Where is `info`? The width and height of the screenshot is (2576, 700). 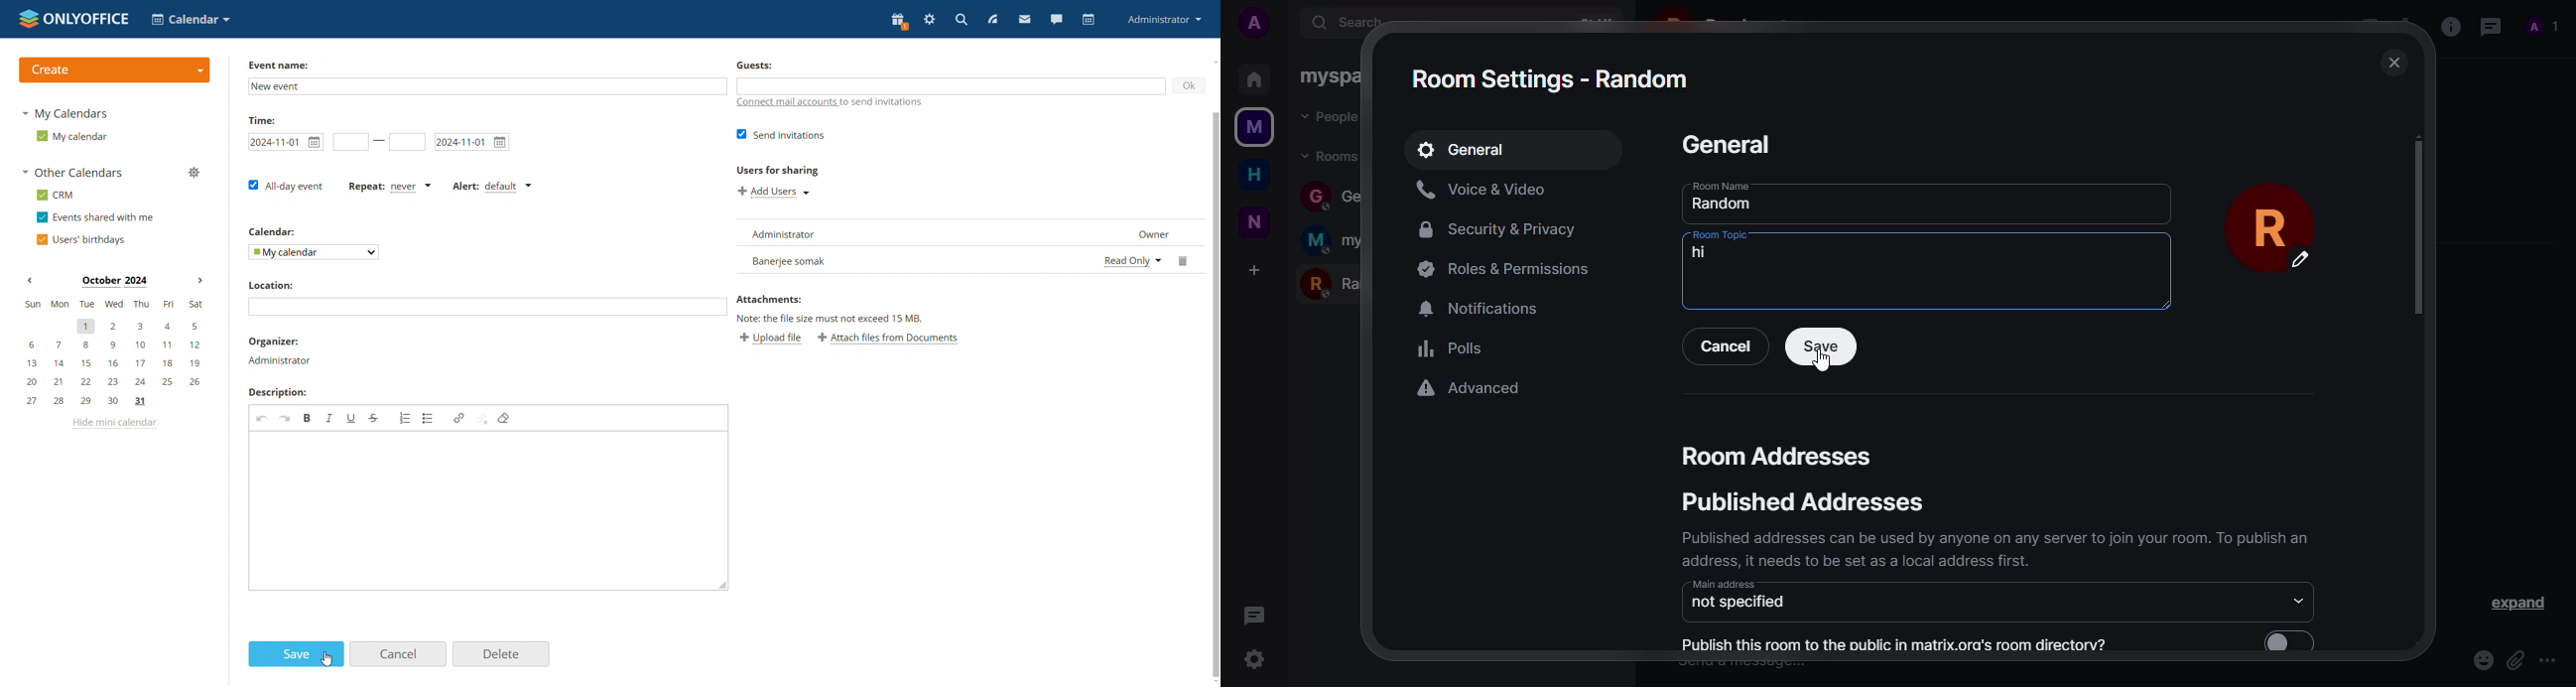
info is located at coordinates (2451, 27).